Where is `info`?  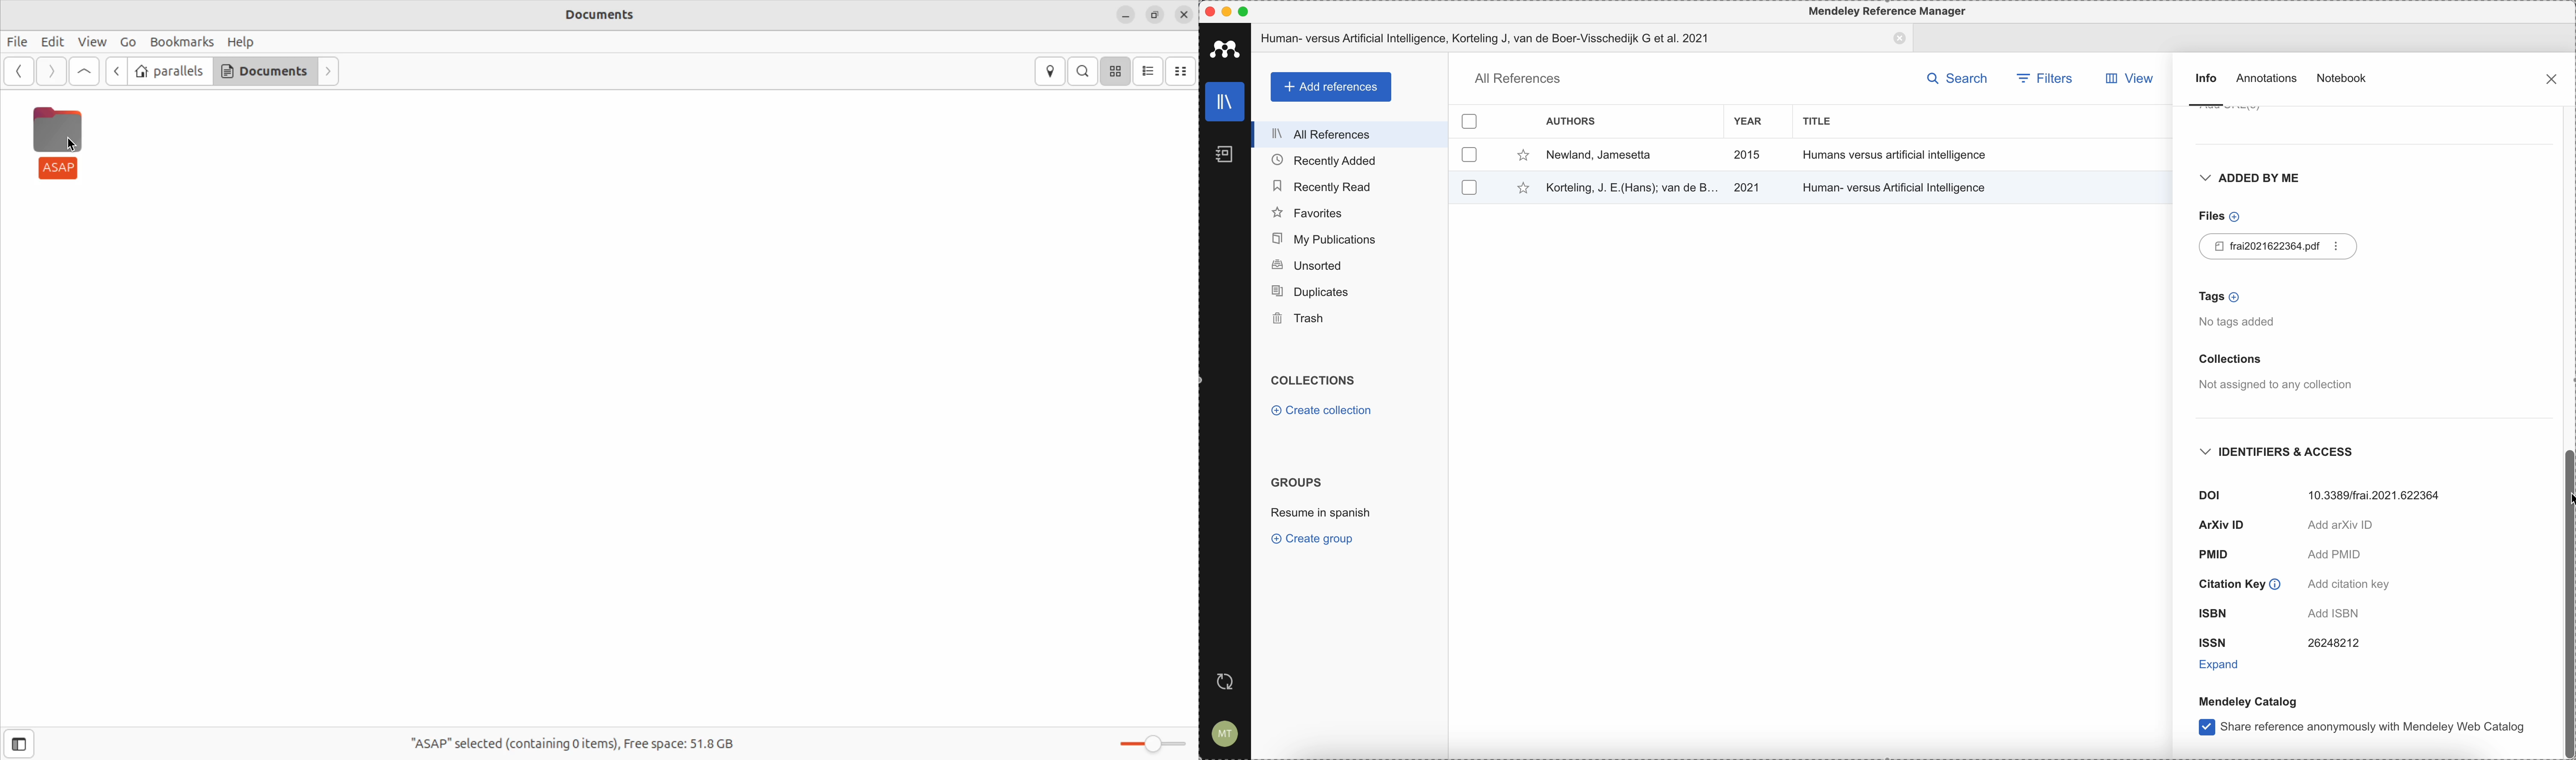 info is located at coordinates (2205, 89).